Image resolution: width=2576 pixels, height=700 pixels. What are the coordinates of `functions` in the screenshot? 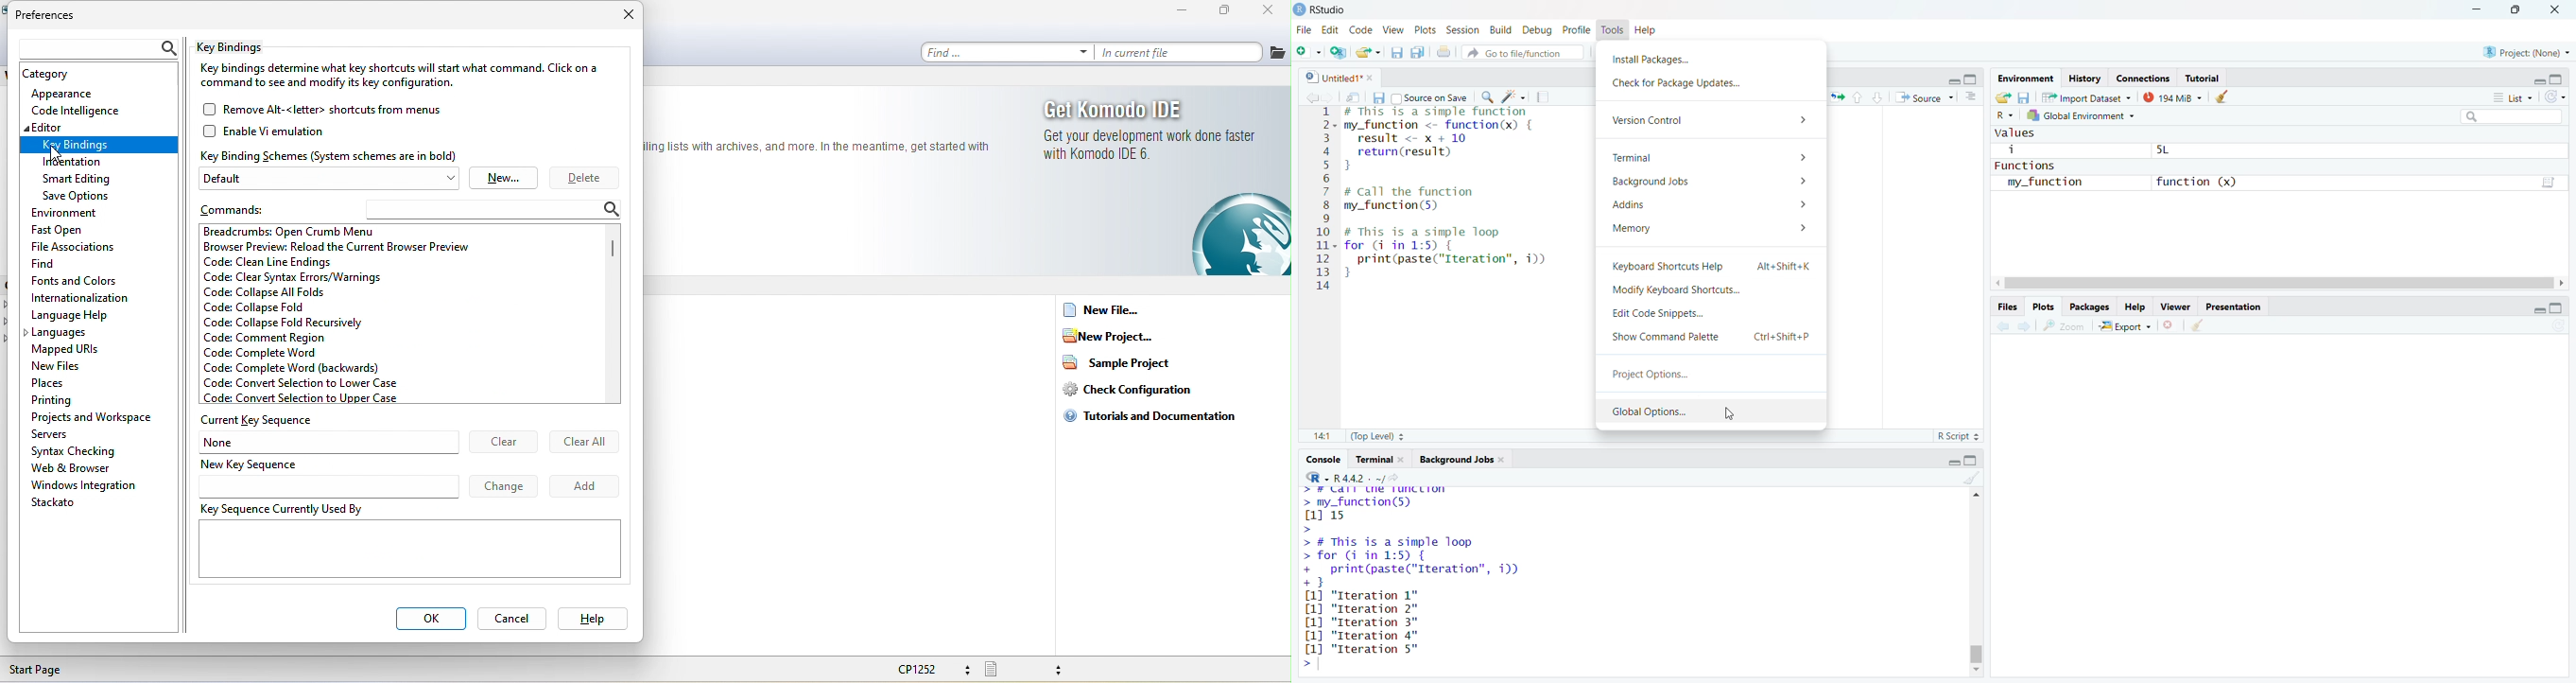 It's located at (2036, 165).